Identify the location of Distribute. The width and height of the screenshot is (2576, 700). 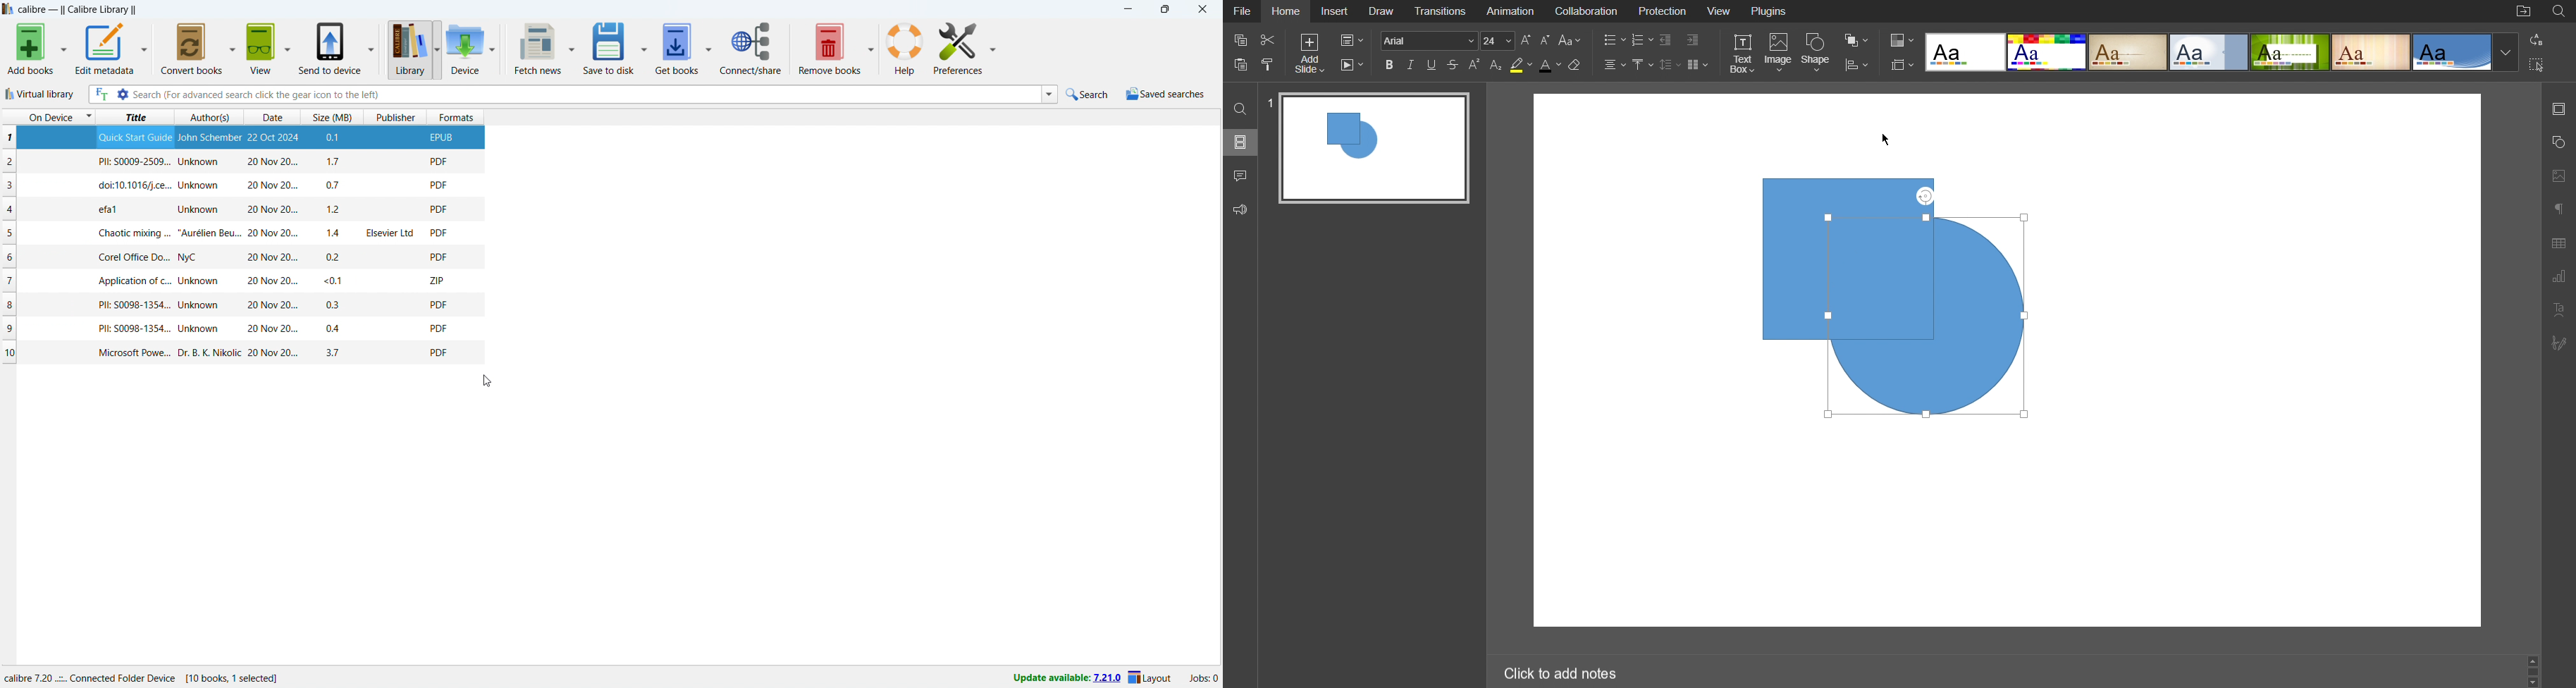
(1856, 66).